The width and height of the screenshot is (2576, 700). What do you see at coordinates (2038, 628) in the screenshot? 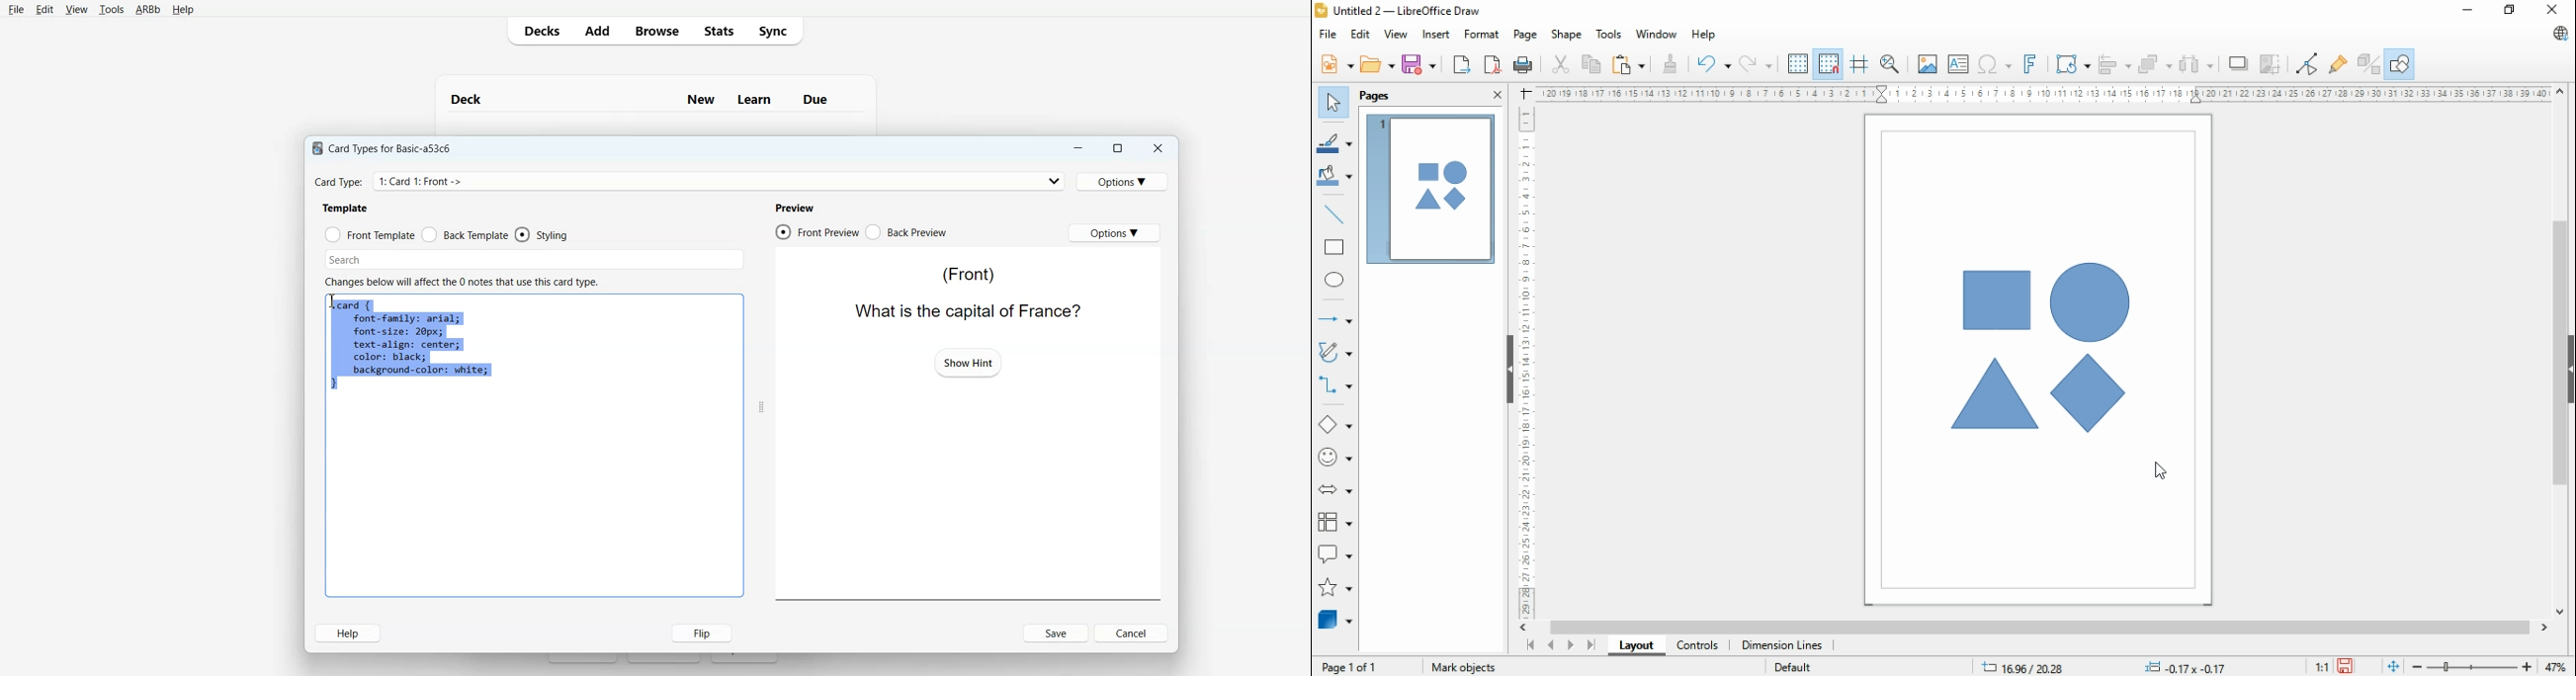
I see `scroll bar` at bounding box center [2038, 628].